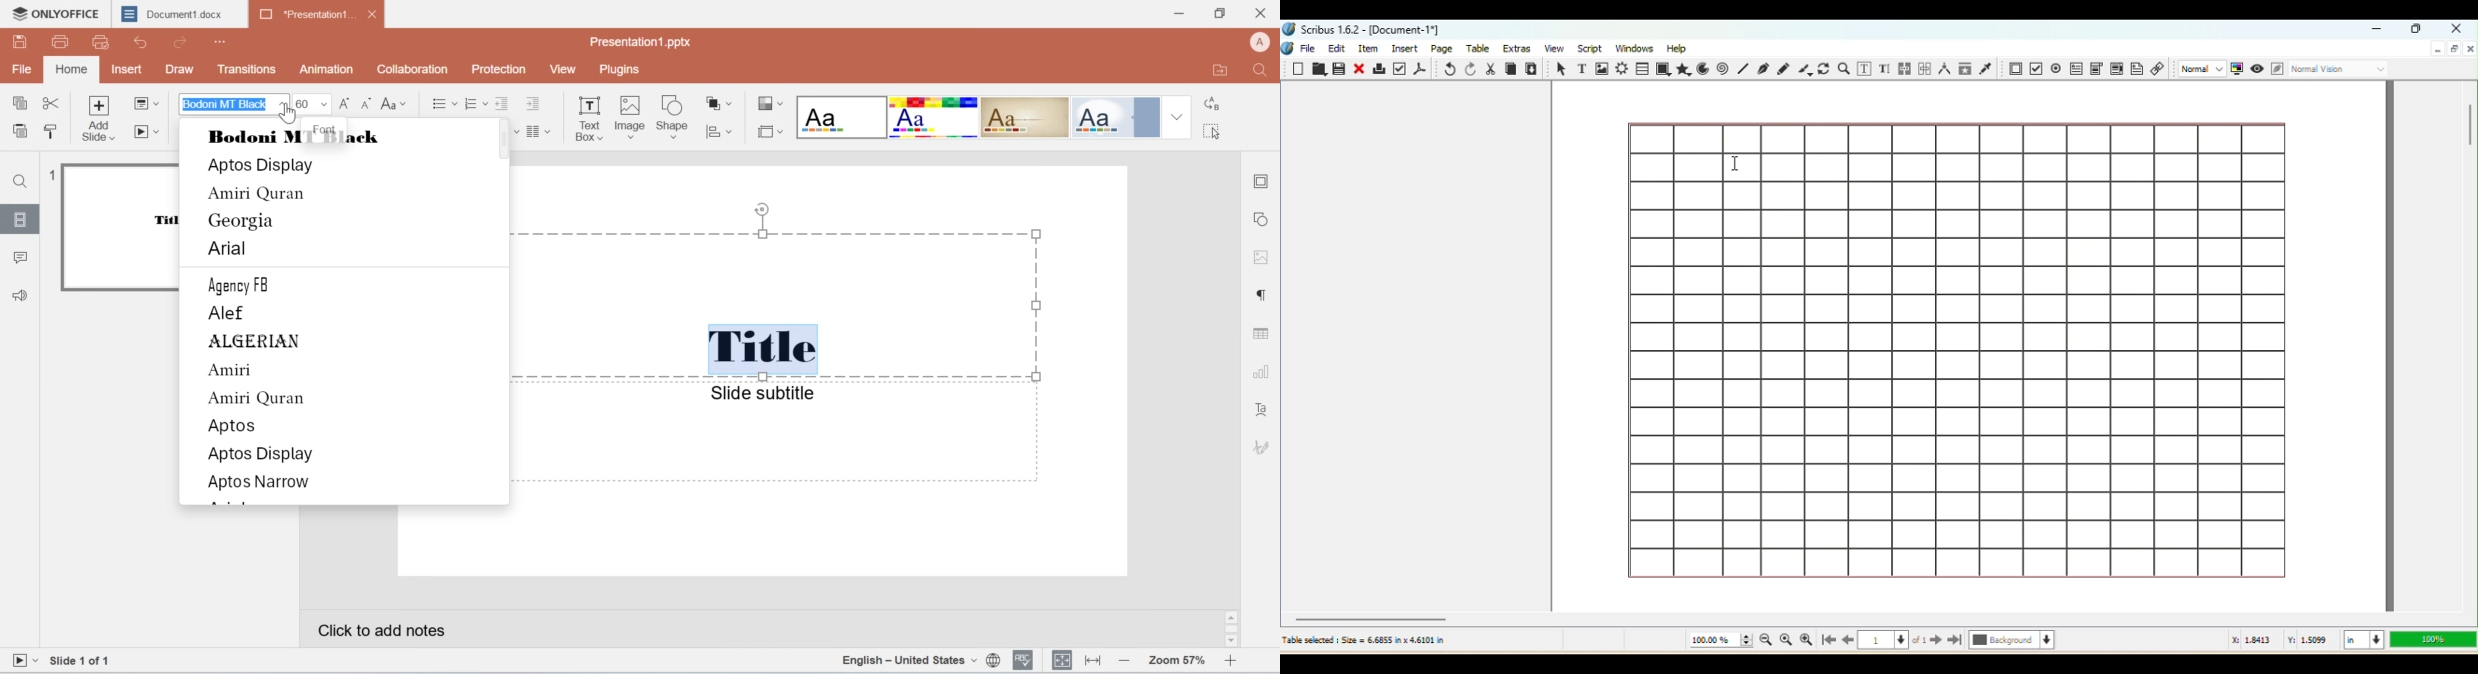  What do you see at coordinates (1318, 70) in the screenshot?
I see `Open` at bounding box center [1318, 70].